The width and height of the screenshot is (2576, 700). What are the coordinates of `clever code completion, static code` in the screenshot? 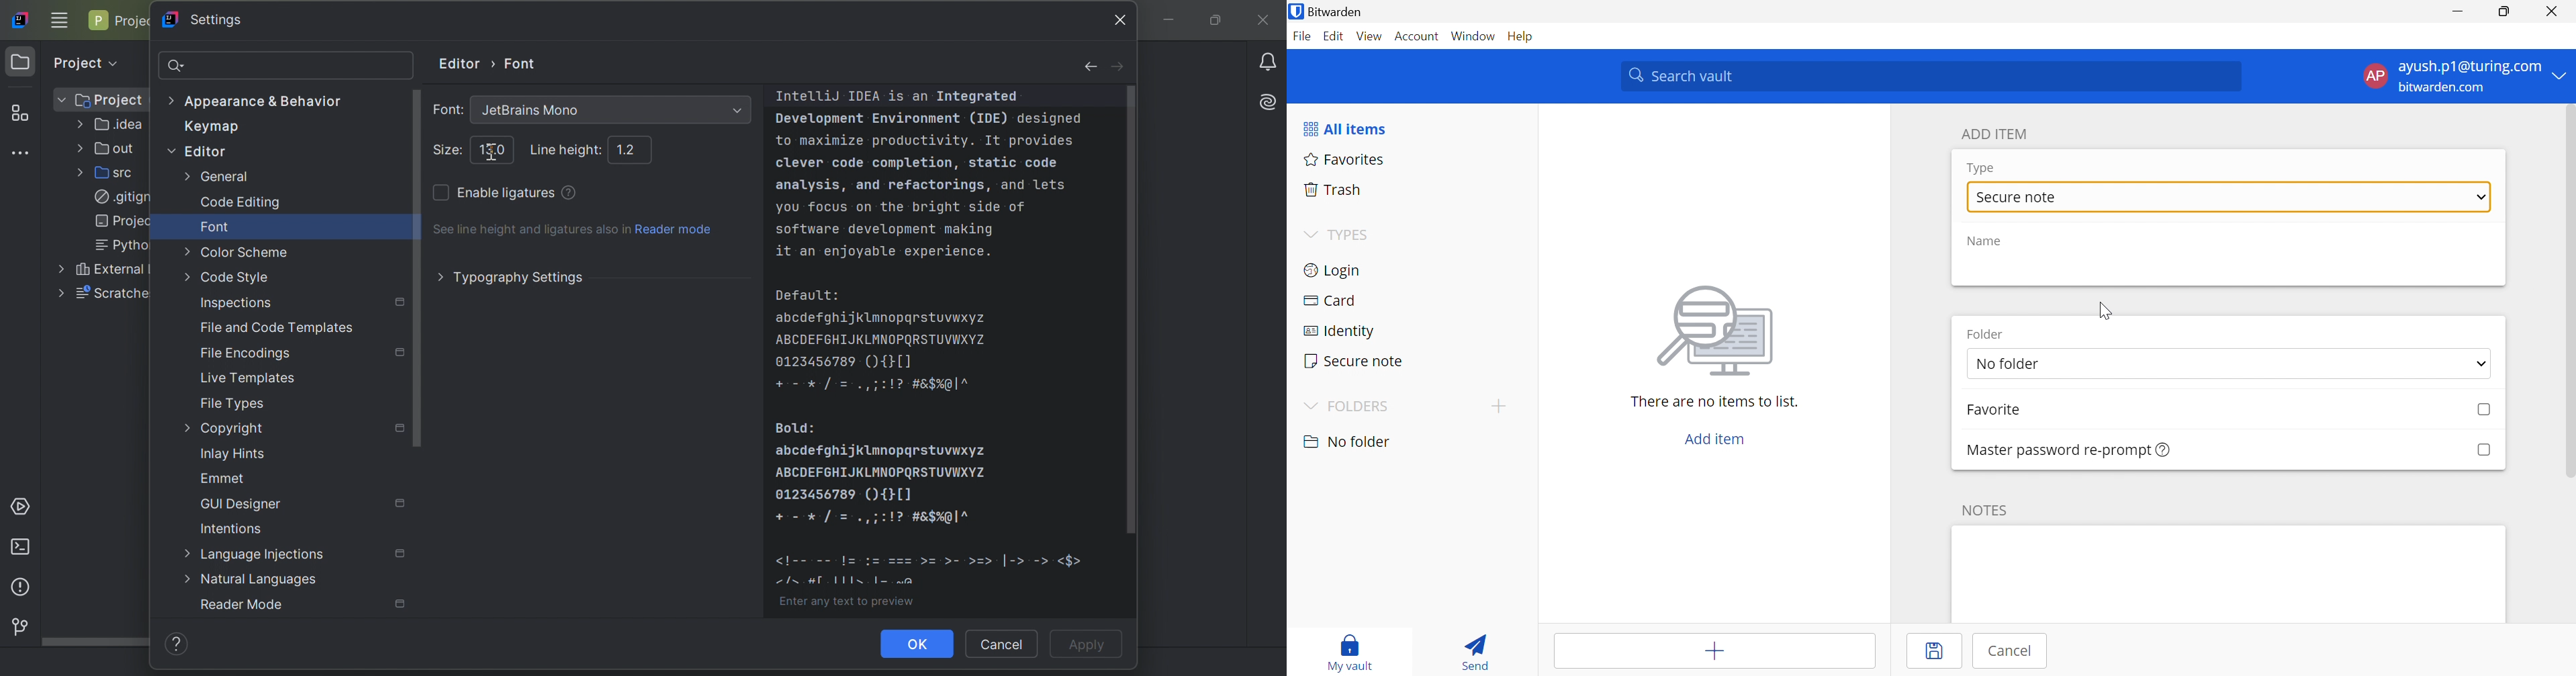 It's located at (913, 162).